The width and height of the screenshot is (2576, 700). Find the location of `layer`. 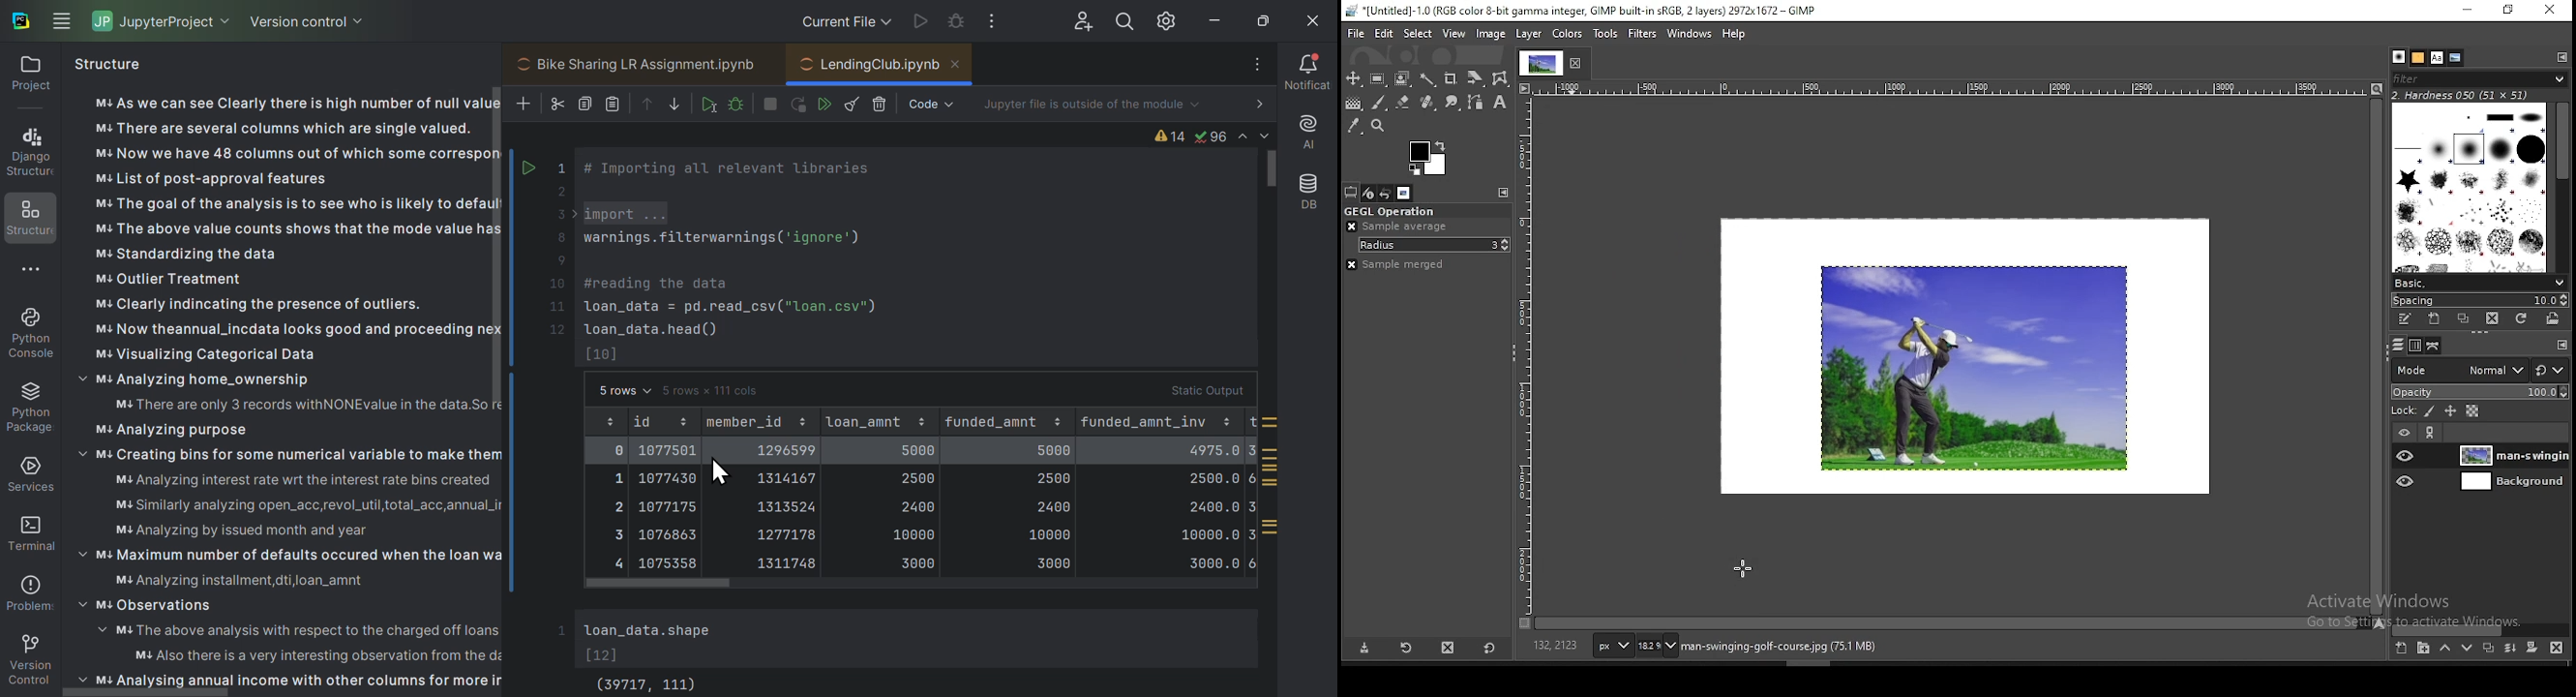

layer is located at coordinates (1526, 31).